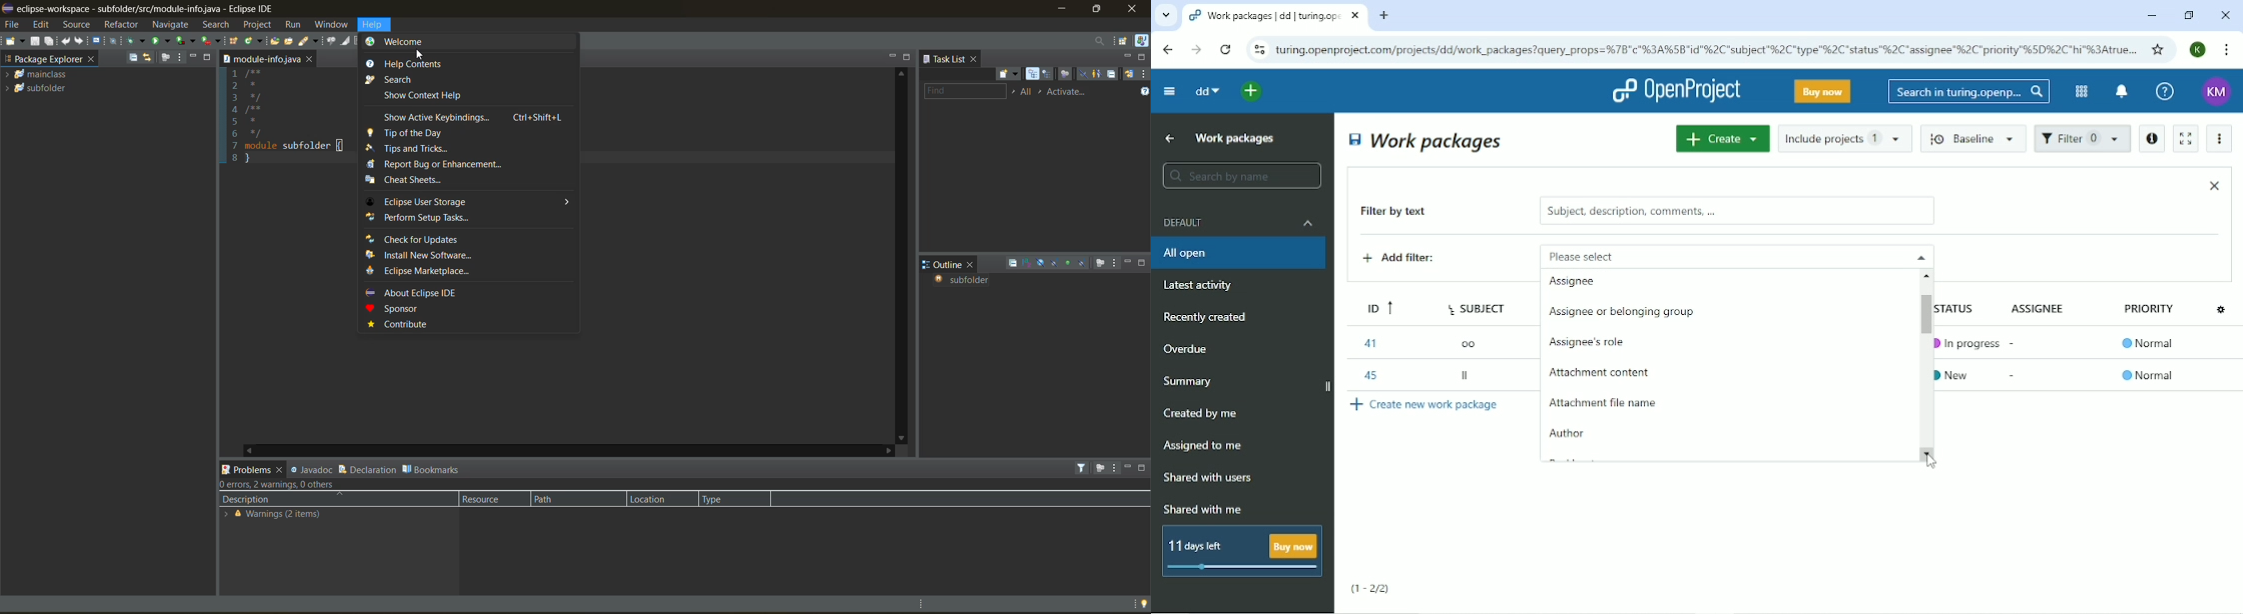  Describe the element at coordinates (1823, 91) in the screenshot. I see `Buy now` at that location.